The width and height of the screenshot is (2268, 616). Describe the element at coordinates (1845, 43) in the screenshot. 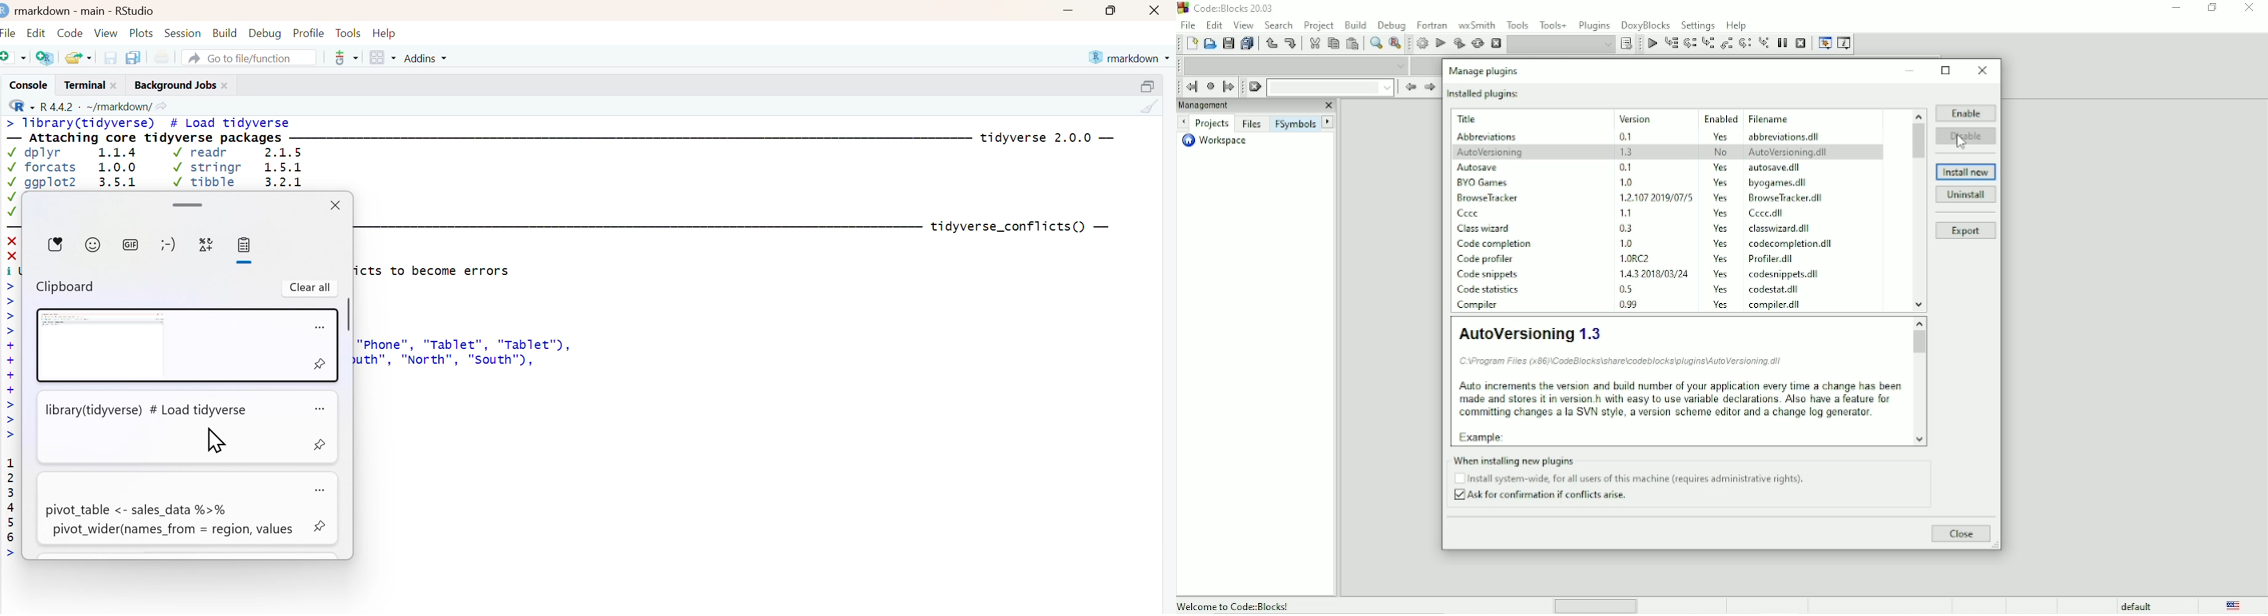

I see `Various info` at that location.